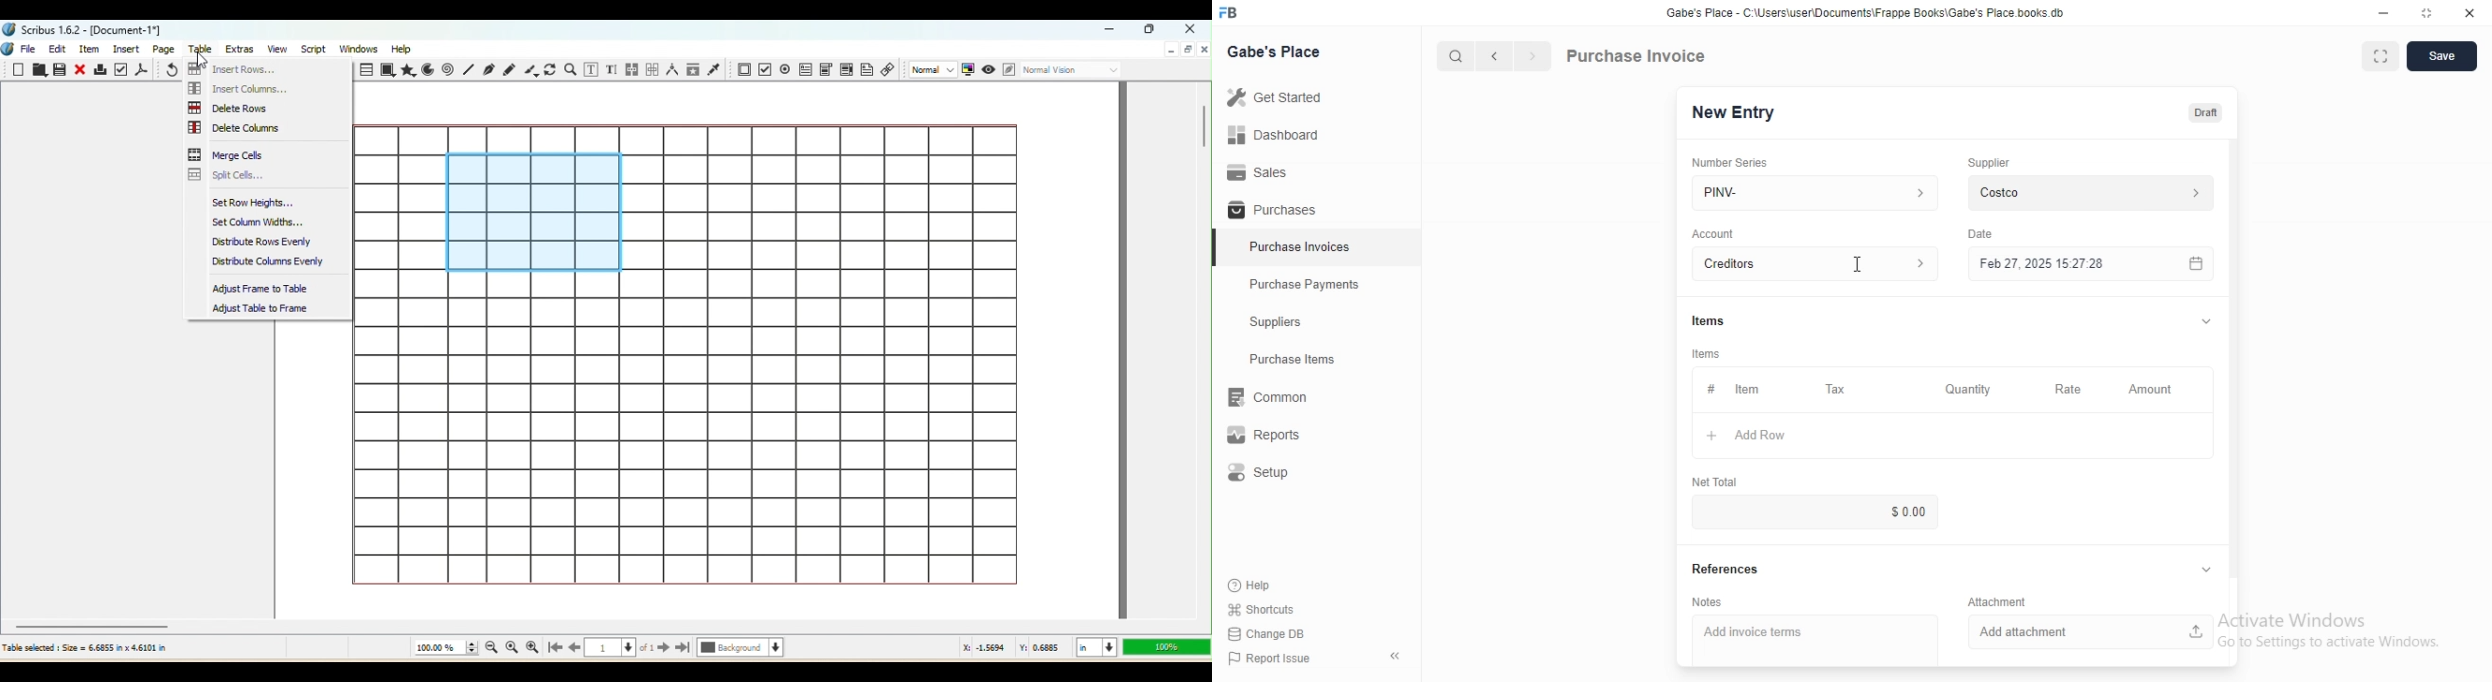  What do you see at coordinates (825, 67) in the screenshot?
I see `PDF combo box` at bounding box center [825, 67].